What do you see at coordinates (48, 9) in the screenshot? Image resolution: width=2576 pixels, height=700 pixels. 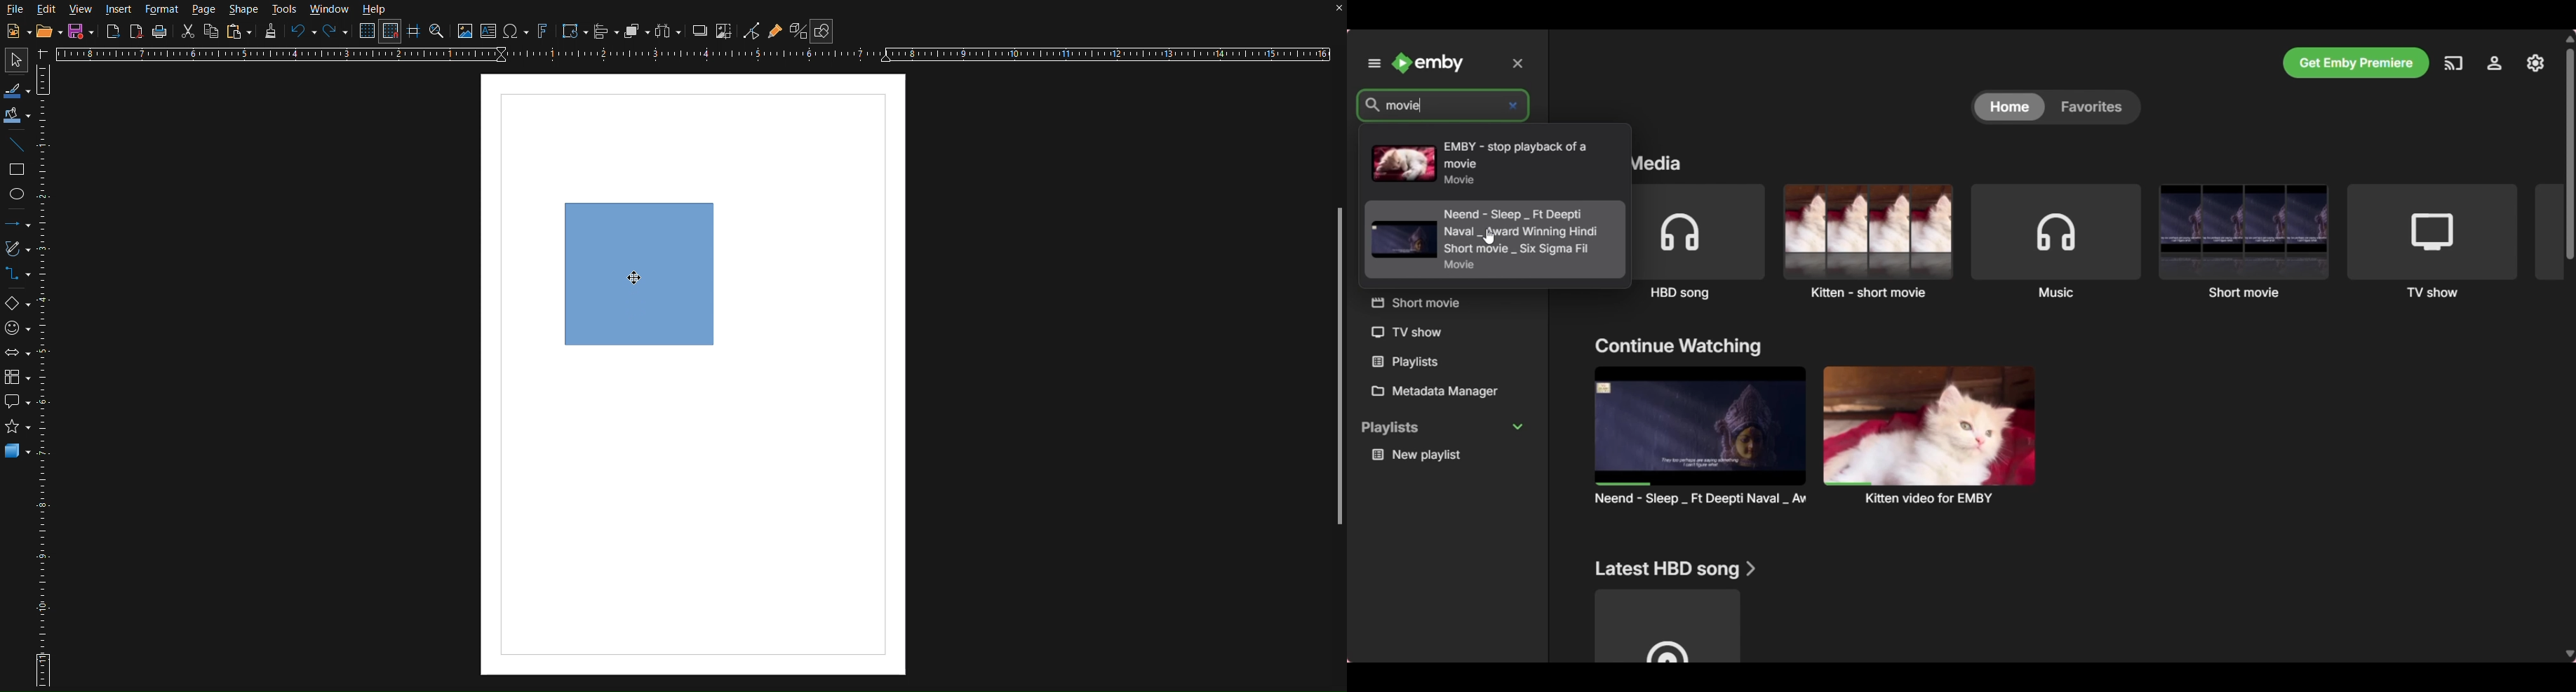 I see `Edit` at bounding box center [48, 9].